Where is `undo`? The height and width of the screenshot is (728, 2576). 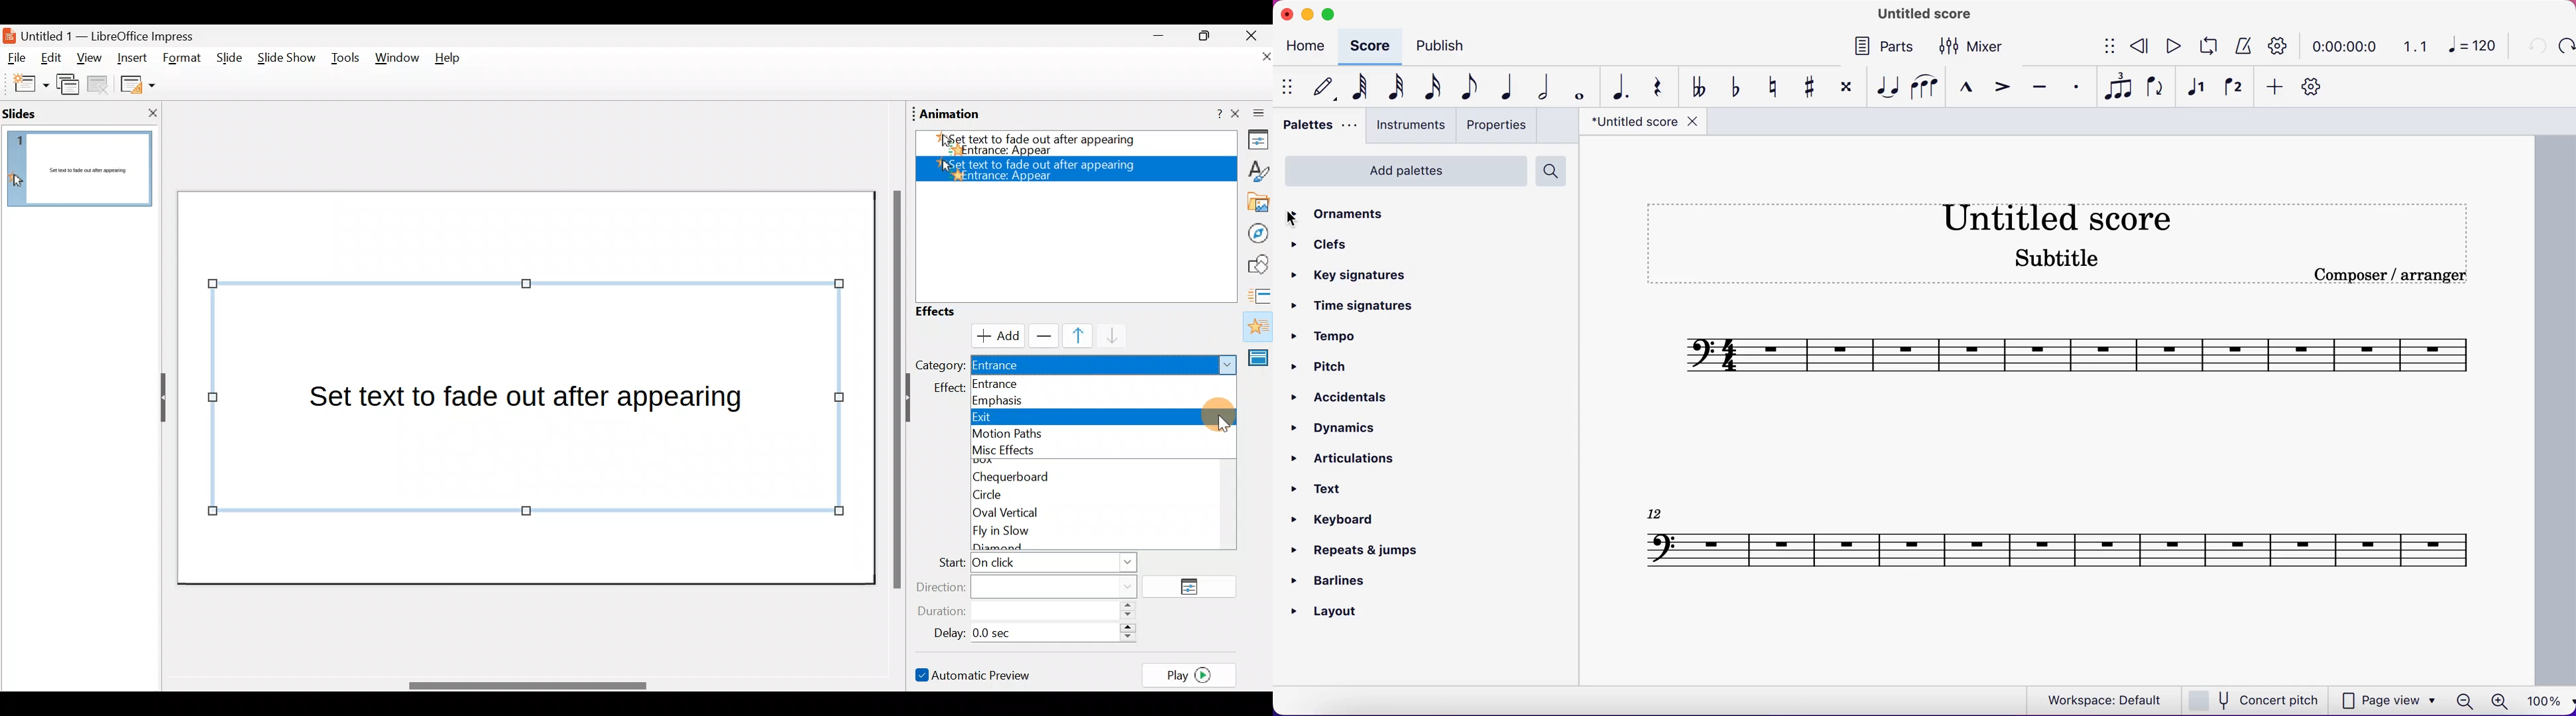 undo is located at coordinates (2535, 47).